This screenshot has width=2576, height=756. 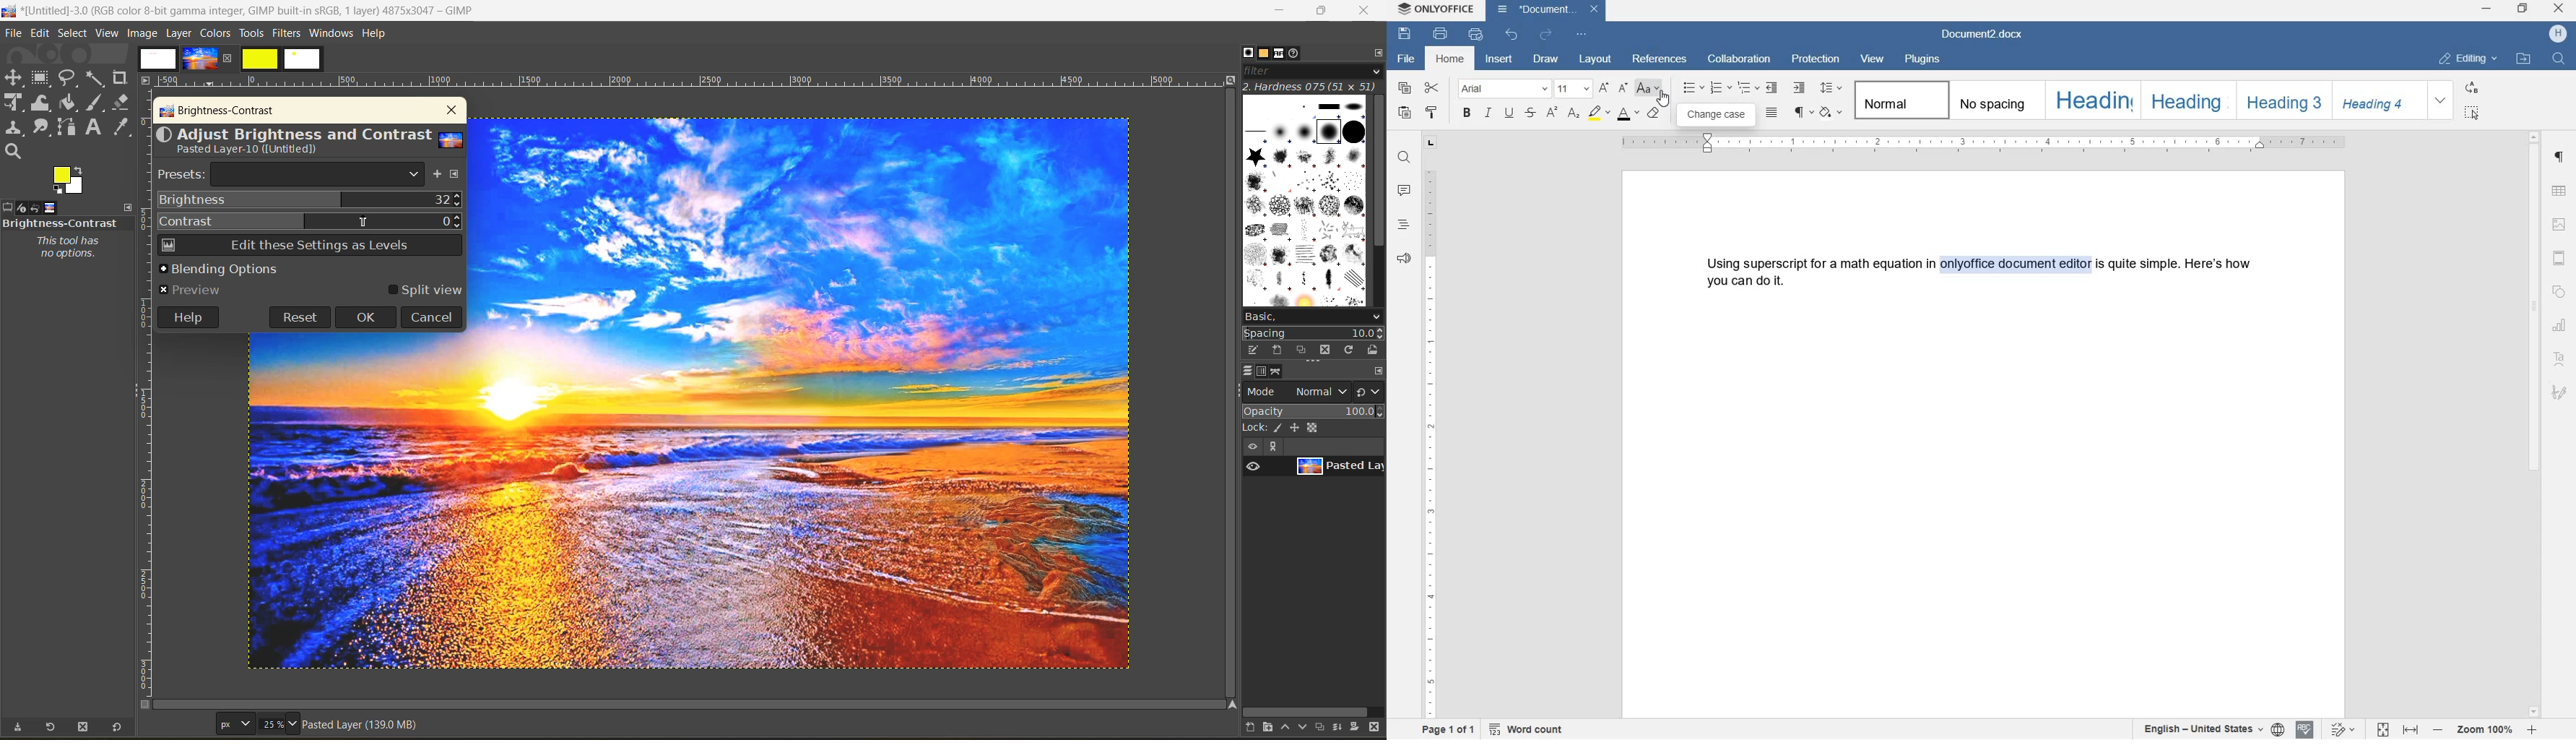 What do you see at coordinates (2304, 730) in the screenshot?
I see `spell check` at bounding box center [2304, 730].